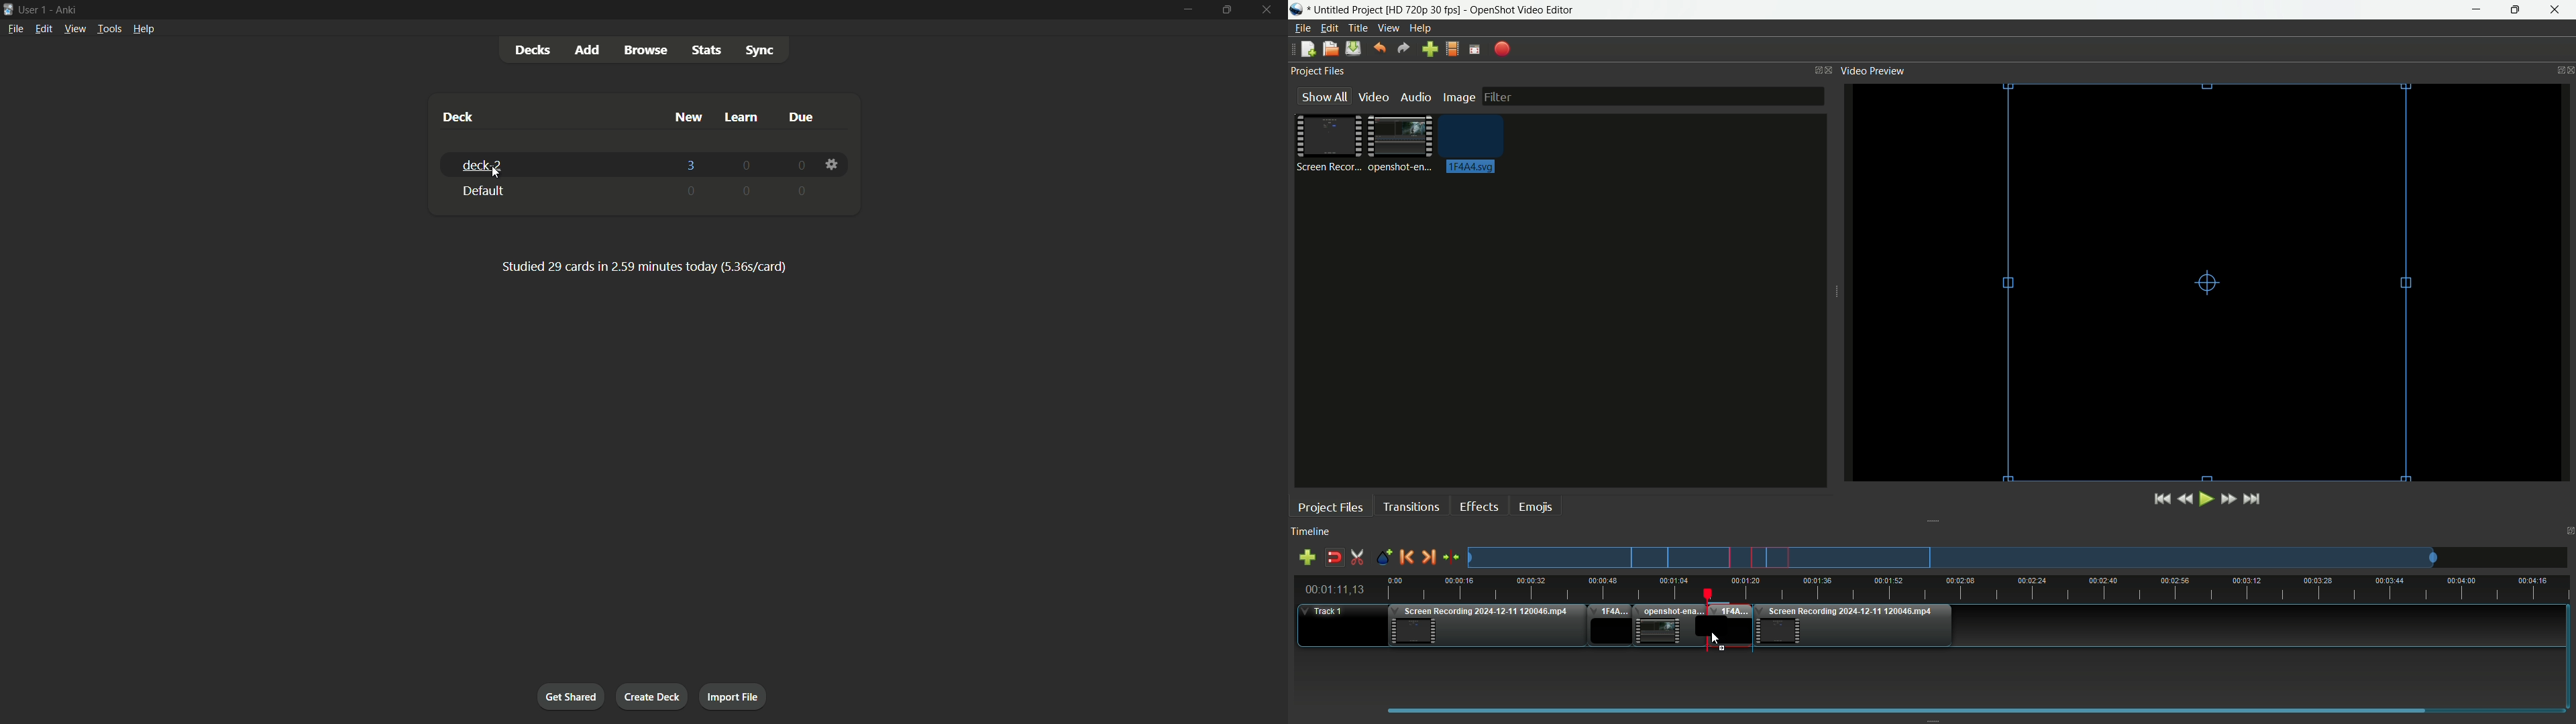 Image resolution: width=2576 pixels, height=728 pixels. Describe the element at coordinates (1536, 505) in the screenshot. I see `Emojis` at that location.